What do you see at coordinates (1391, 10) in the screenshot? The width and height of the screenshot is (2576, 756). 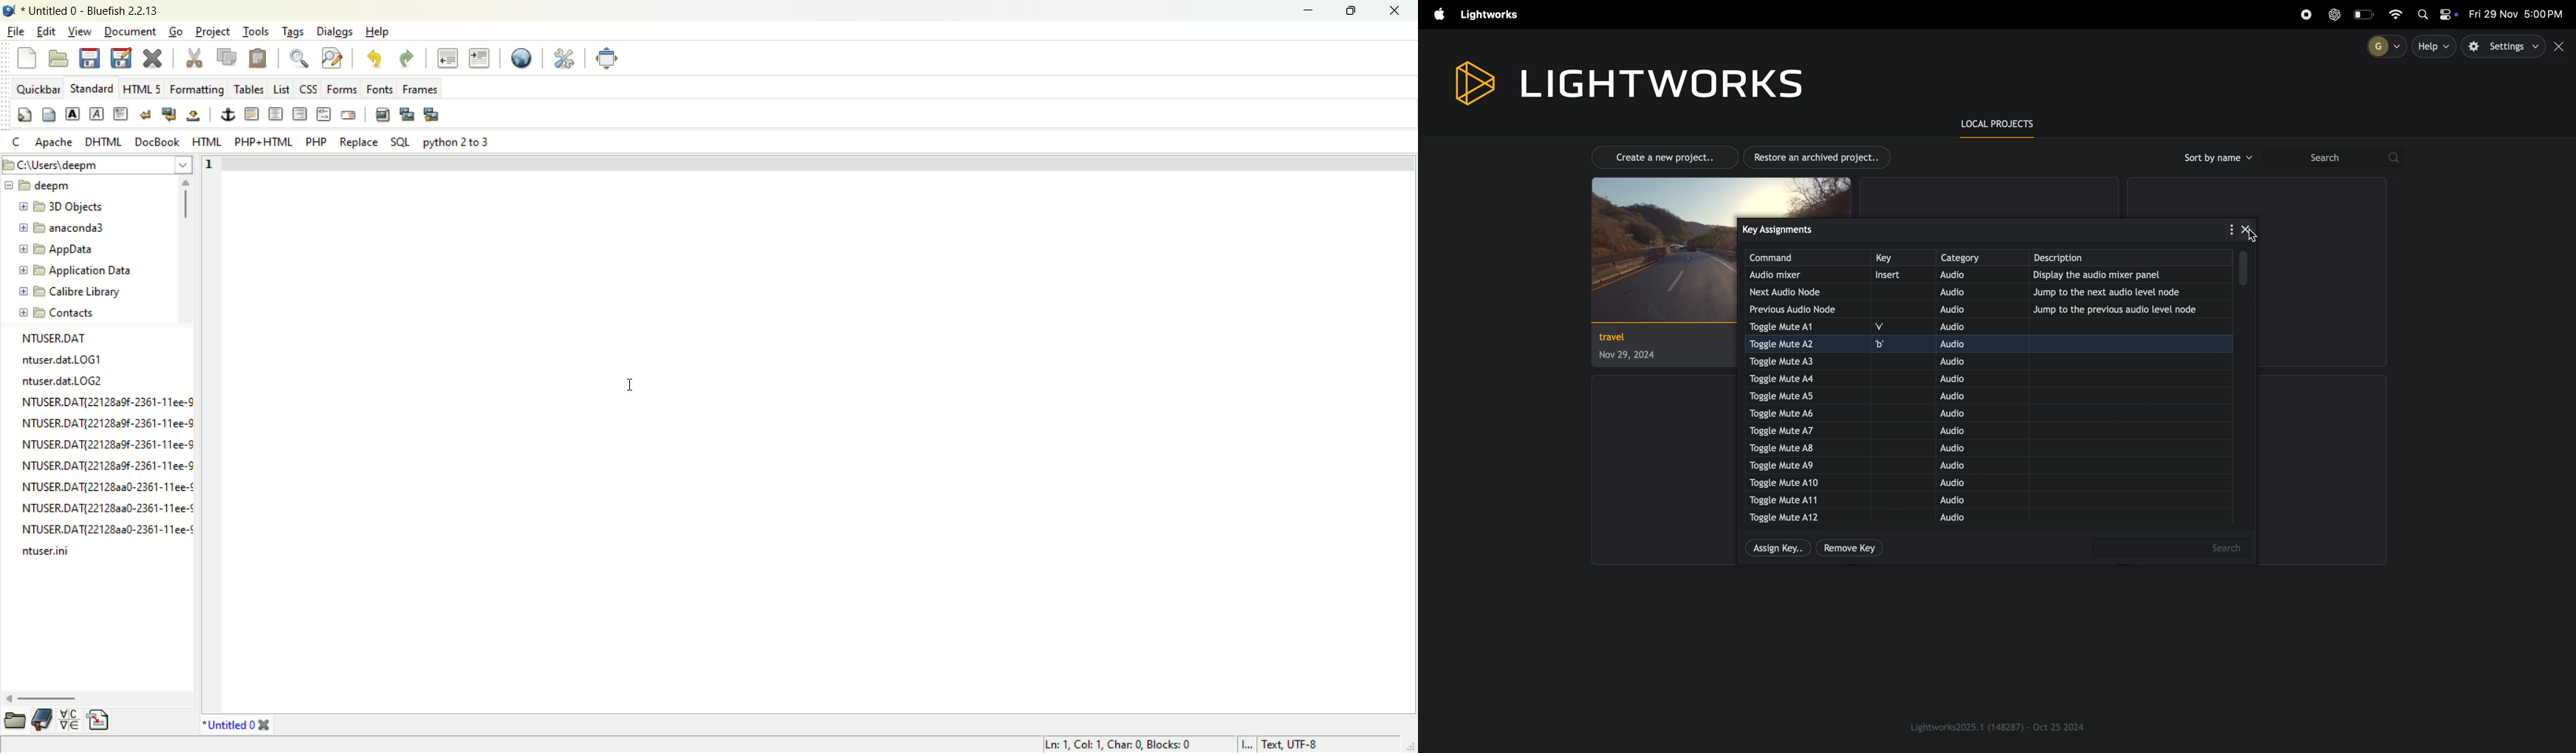 I see `close` at bounding box center [1391, 10].